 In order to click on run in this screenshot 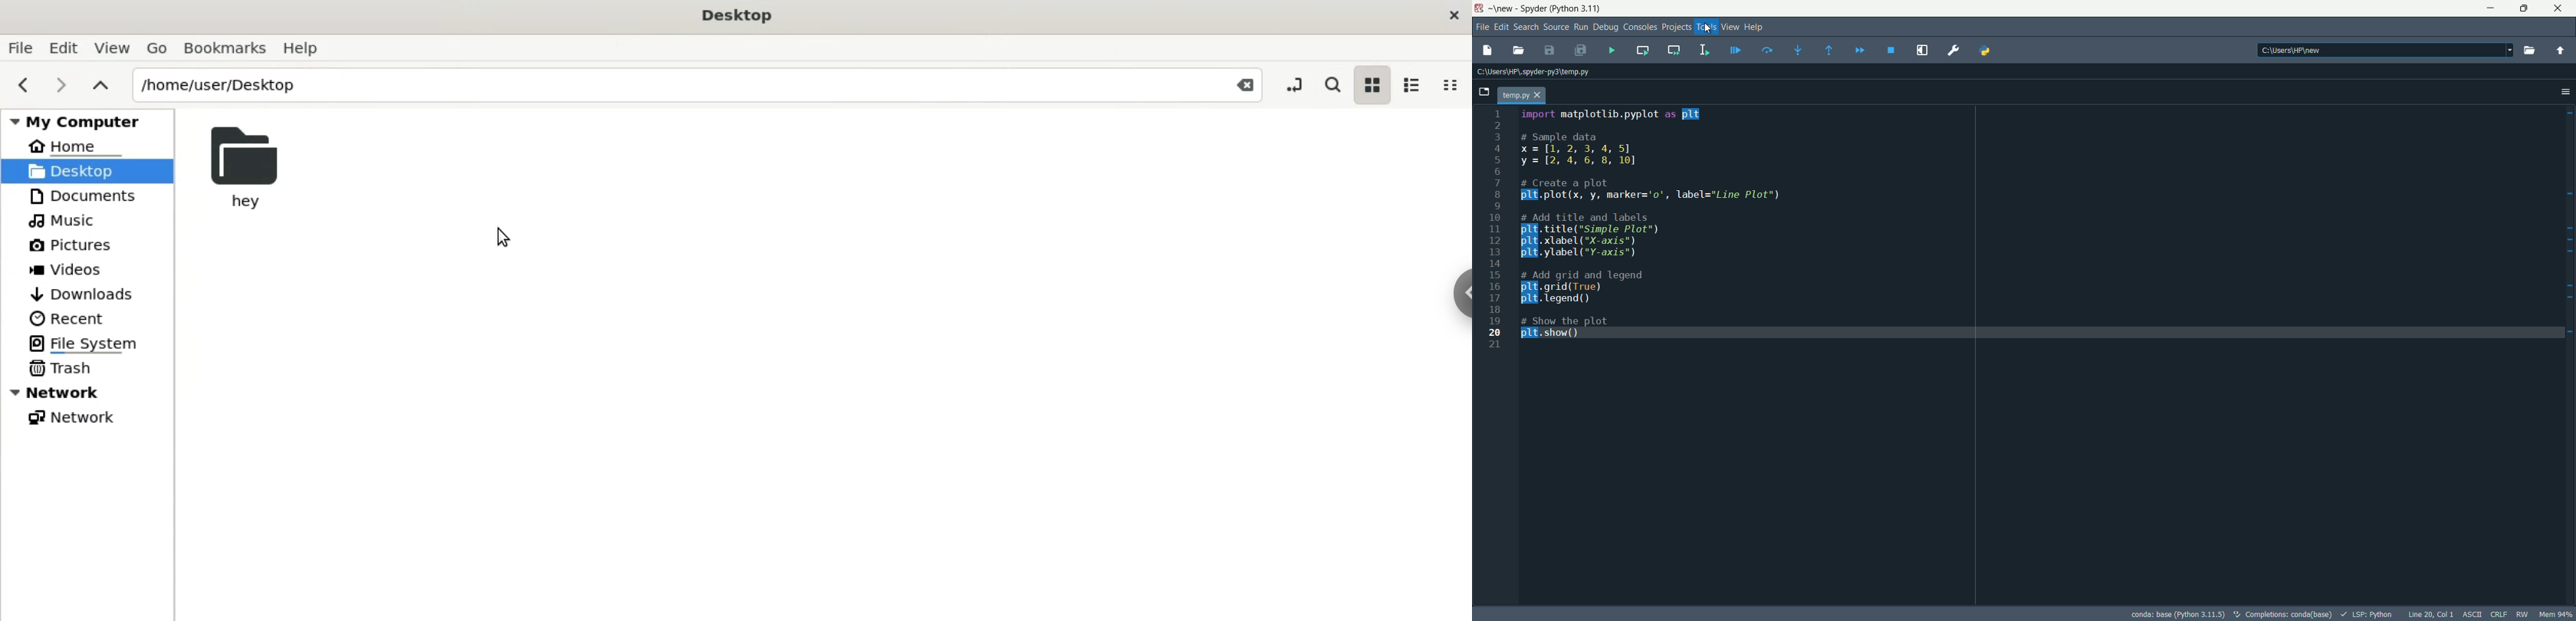, I will do `click(1581, 26)`.